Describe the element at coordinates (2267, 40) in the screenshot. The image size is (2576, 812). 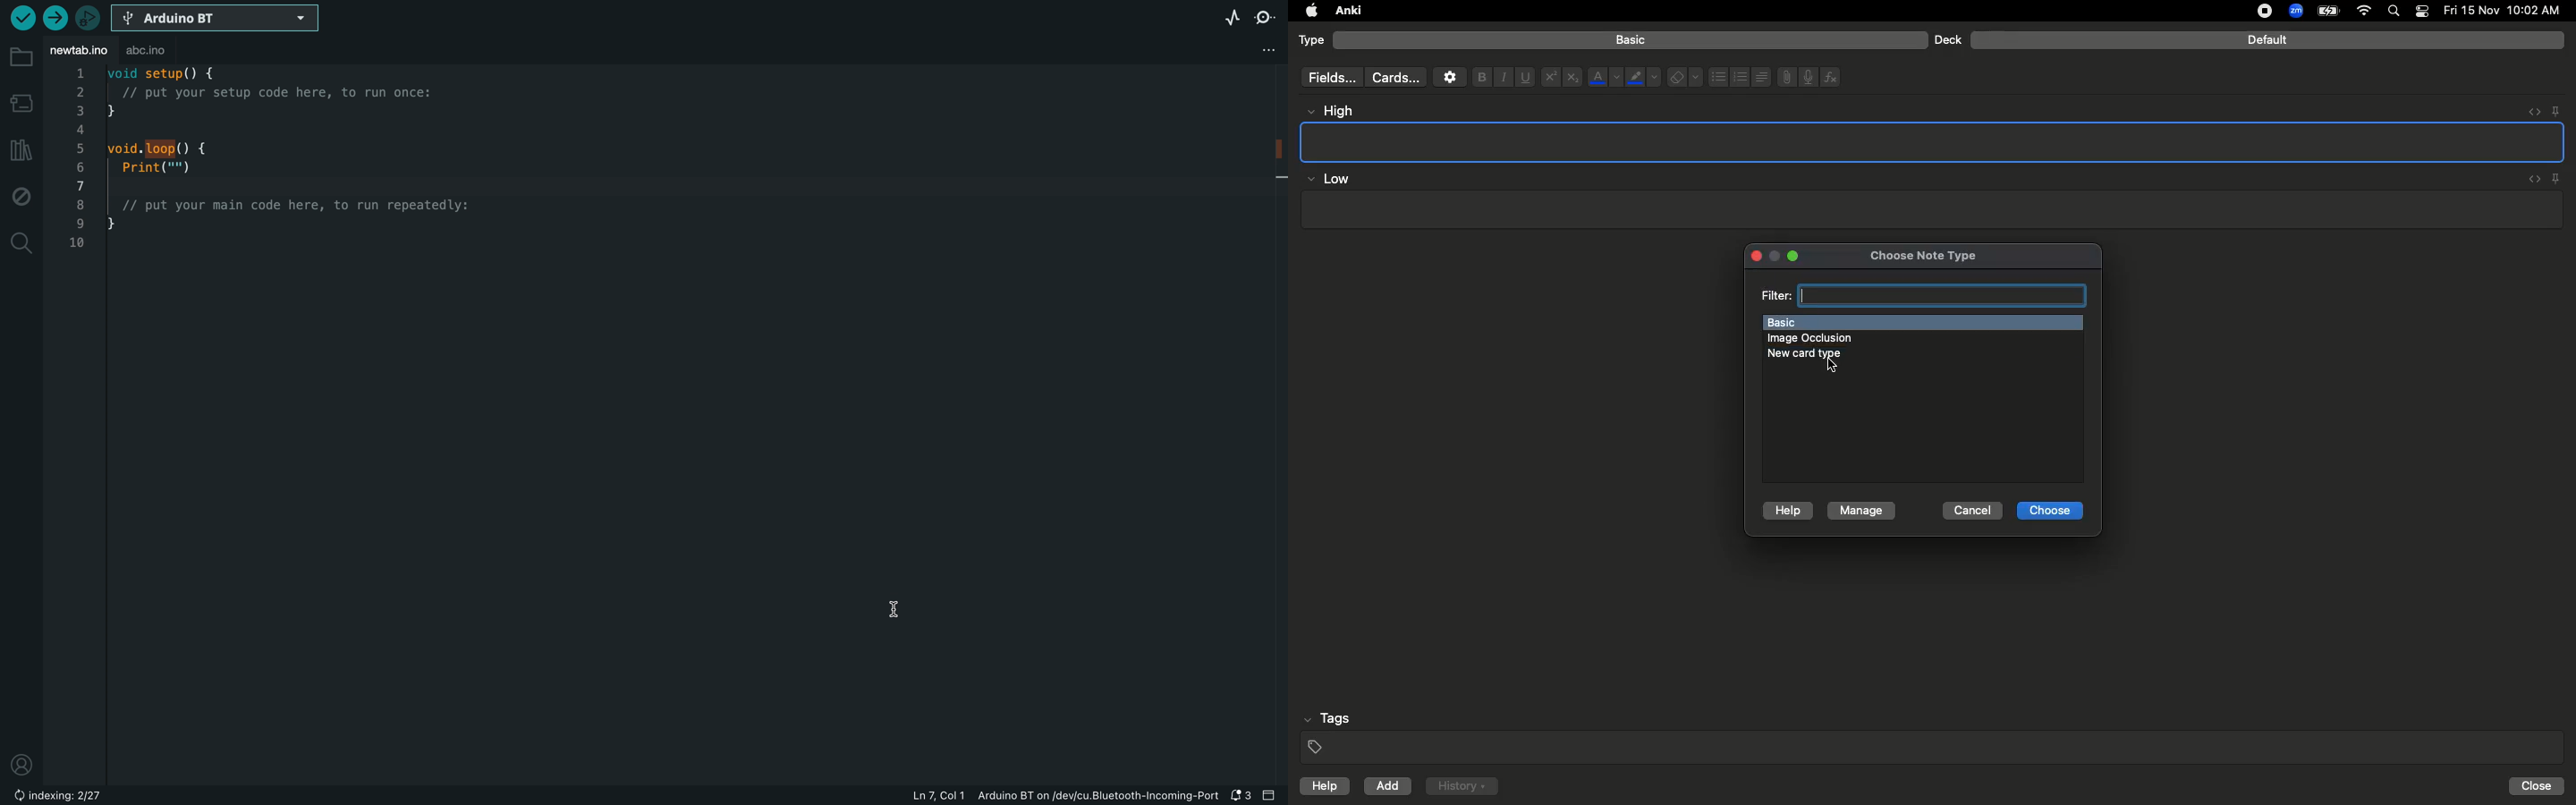
I see `Default` at that location.